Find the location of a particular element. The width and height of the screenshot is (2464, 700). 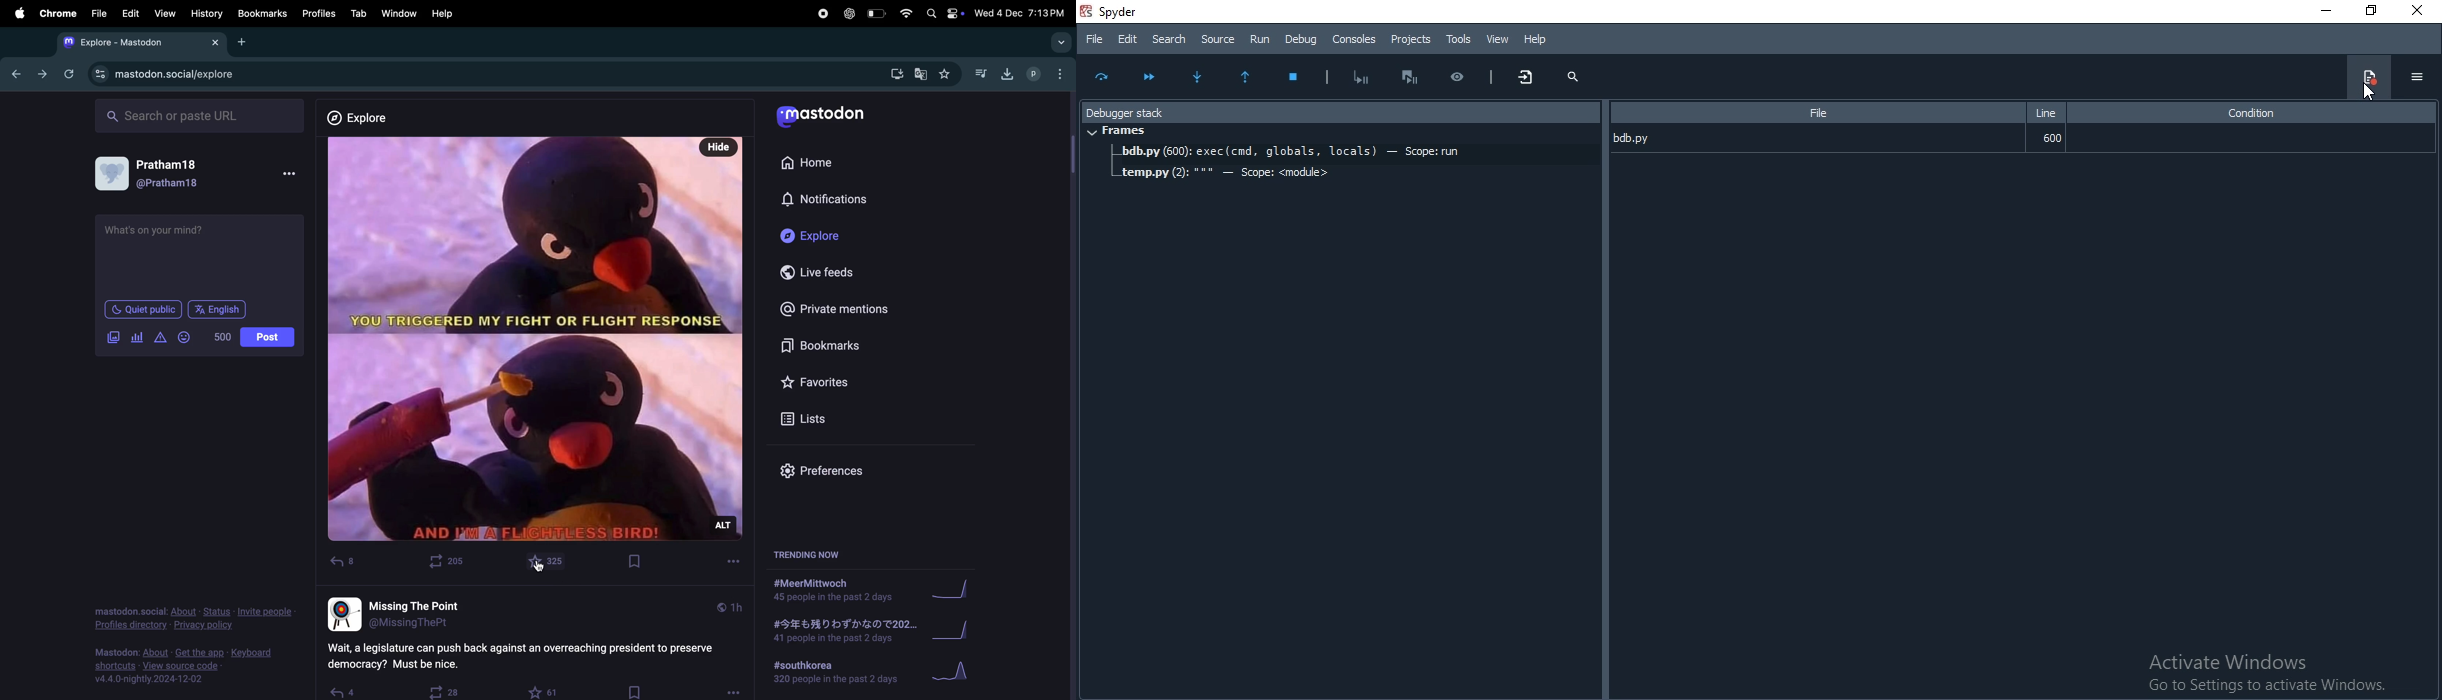

Projects is located at coordinates (1412, 40).